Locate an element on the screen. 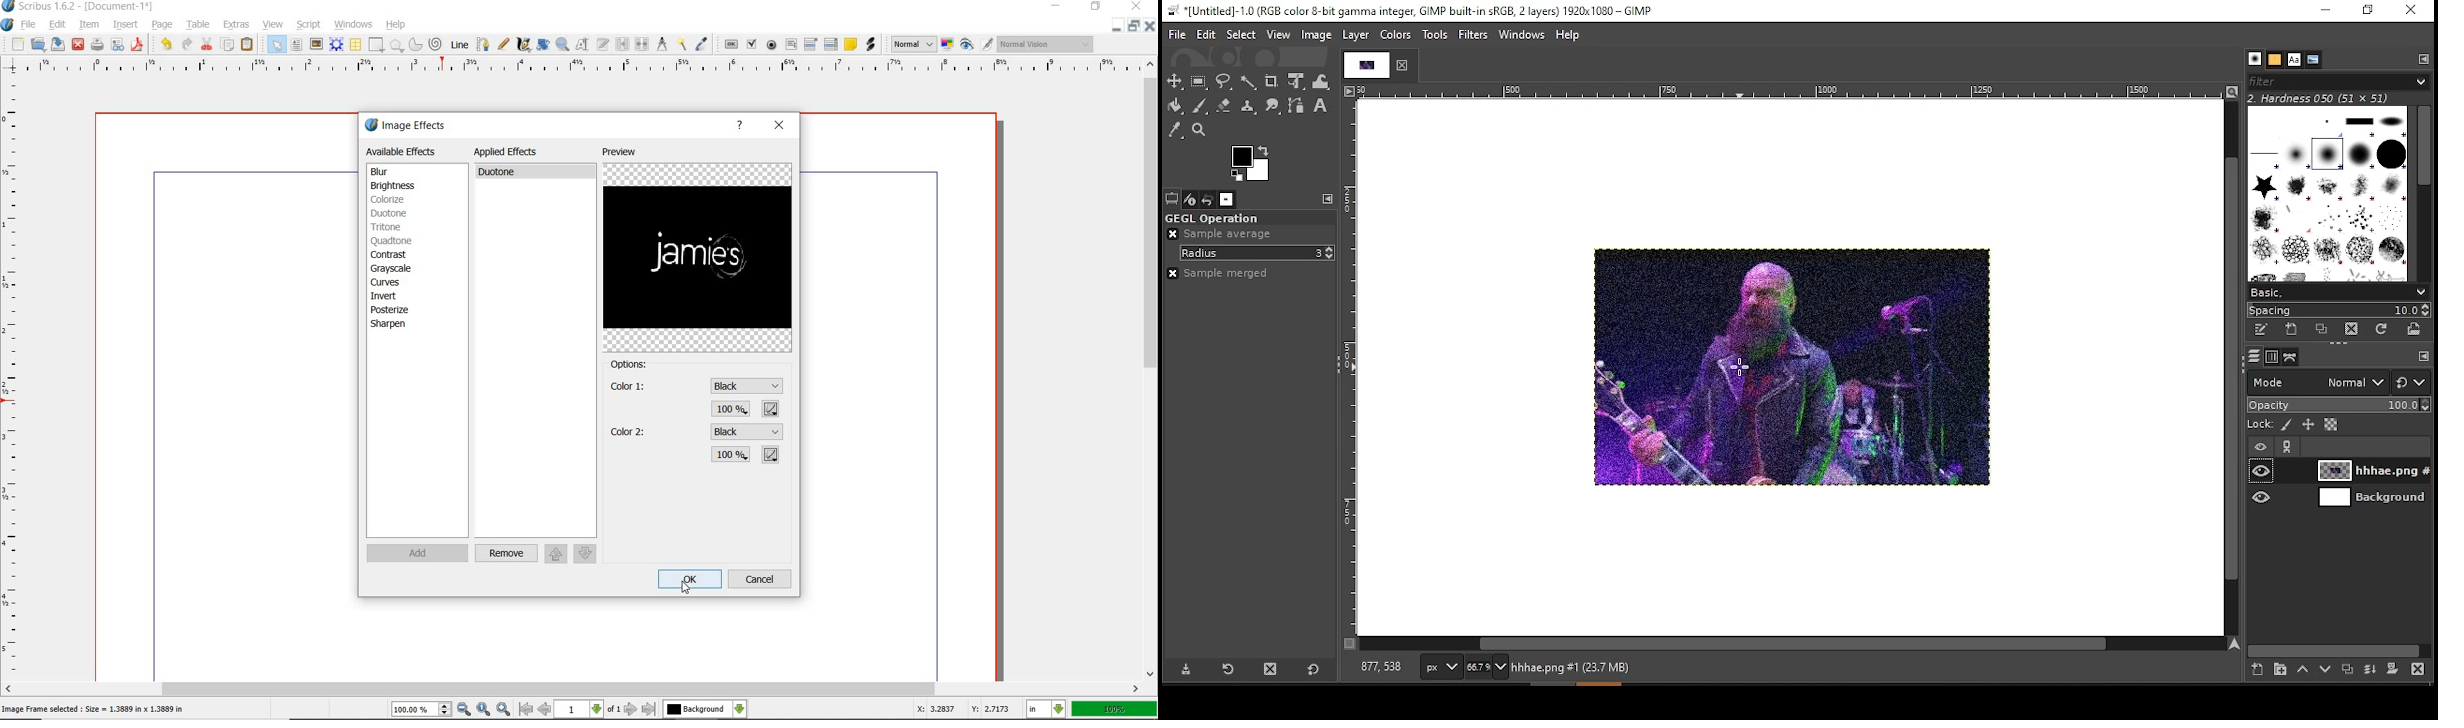 Image resolution: width=2464 pixels, height=728 pixels. visual appearance of the display is located at coordinates (1046, 46).